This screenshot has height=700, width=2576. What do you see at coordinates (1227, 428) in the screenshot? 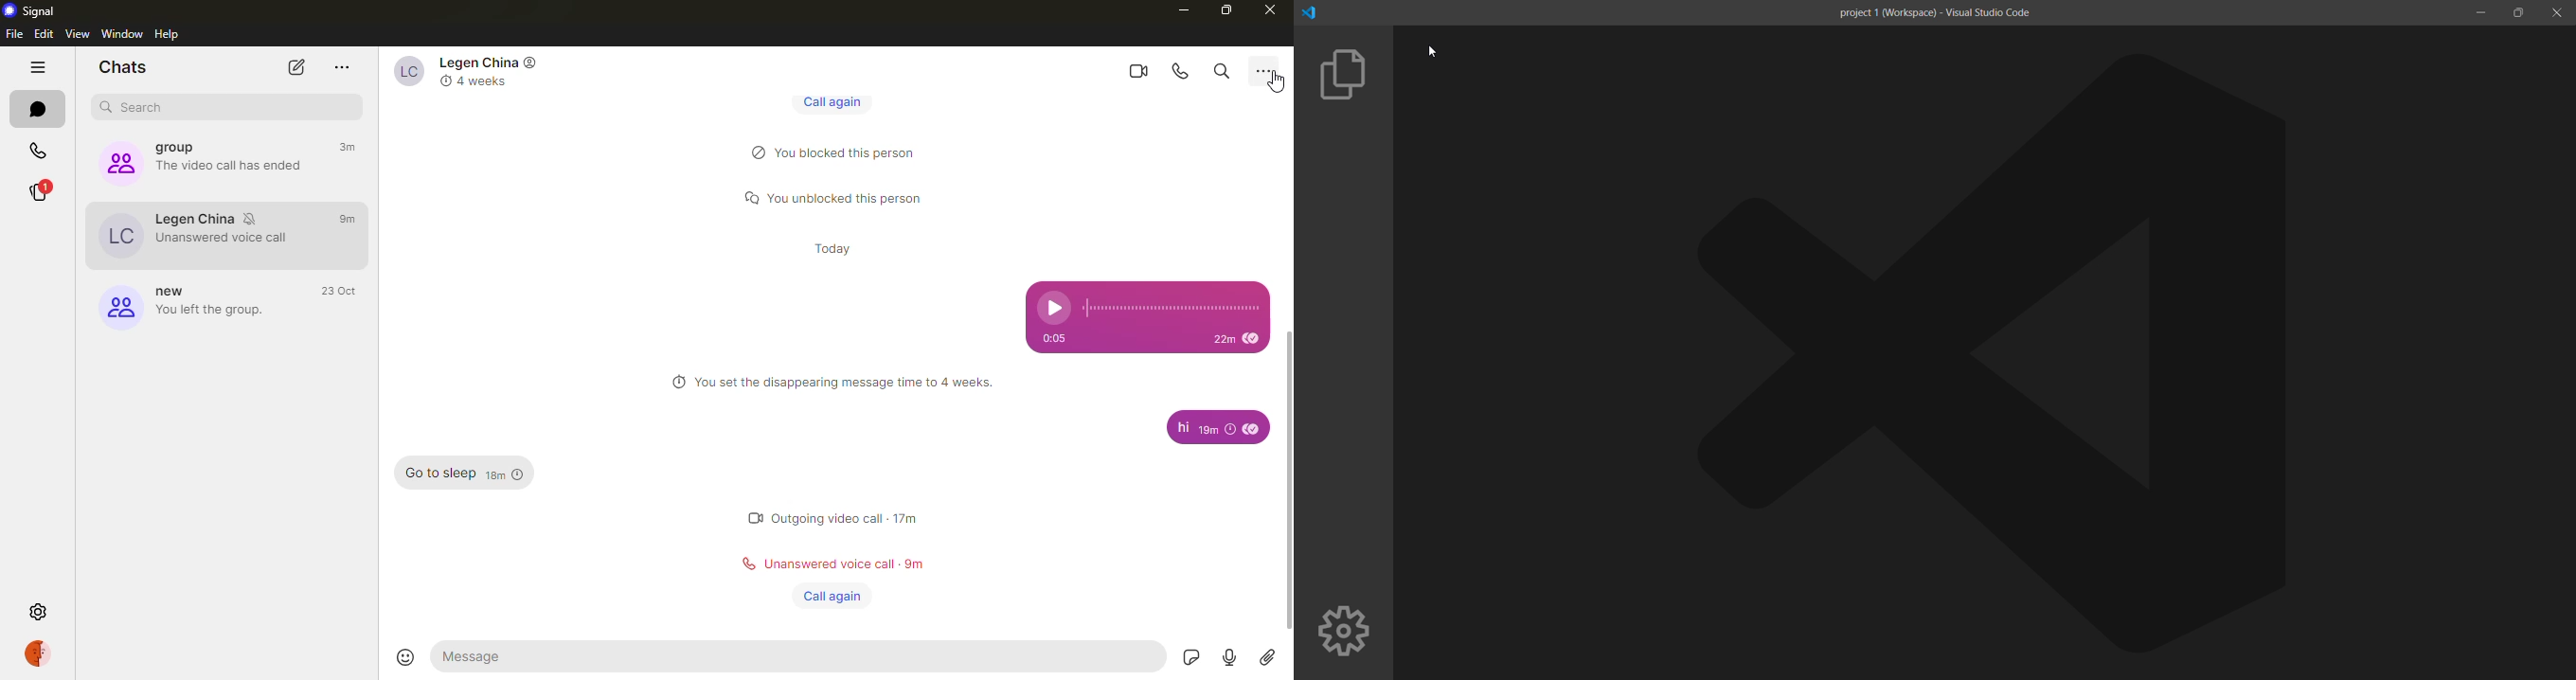
I see `time` at bounding box center [1227, 428].